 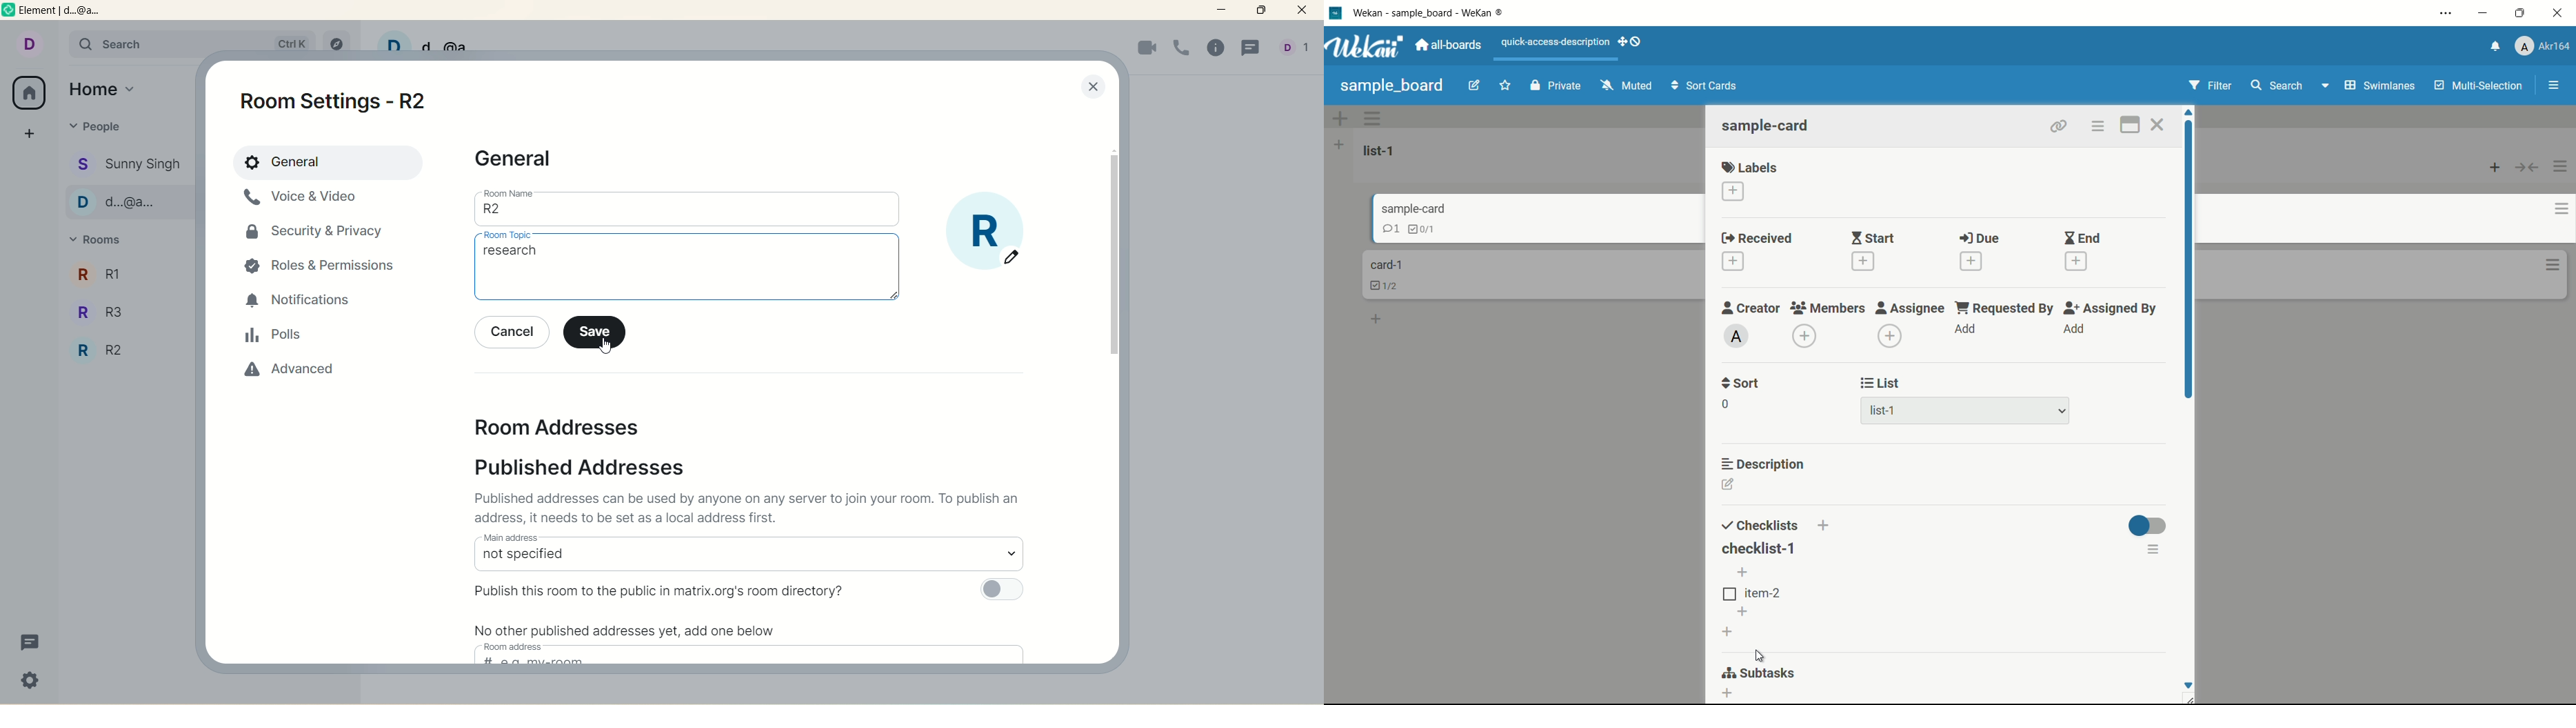 I want to click on card actions, so click(x=2098, y=126).